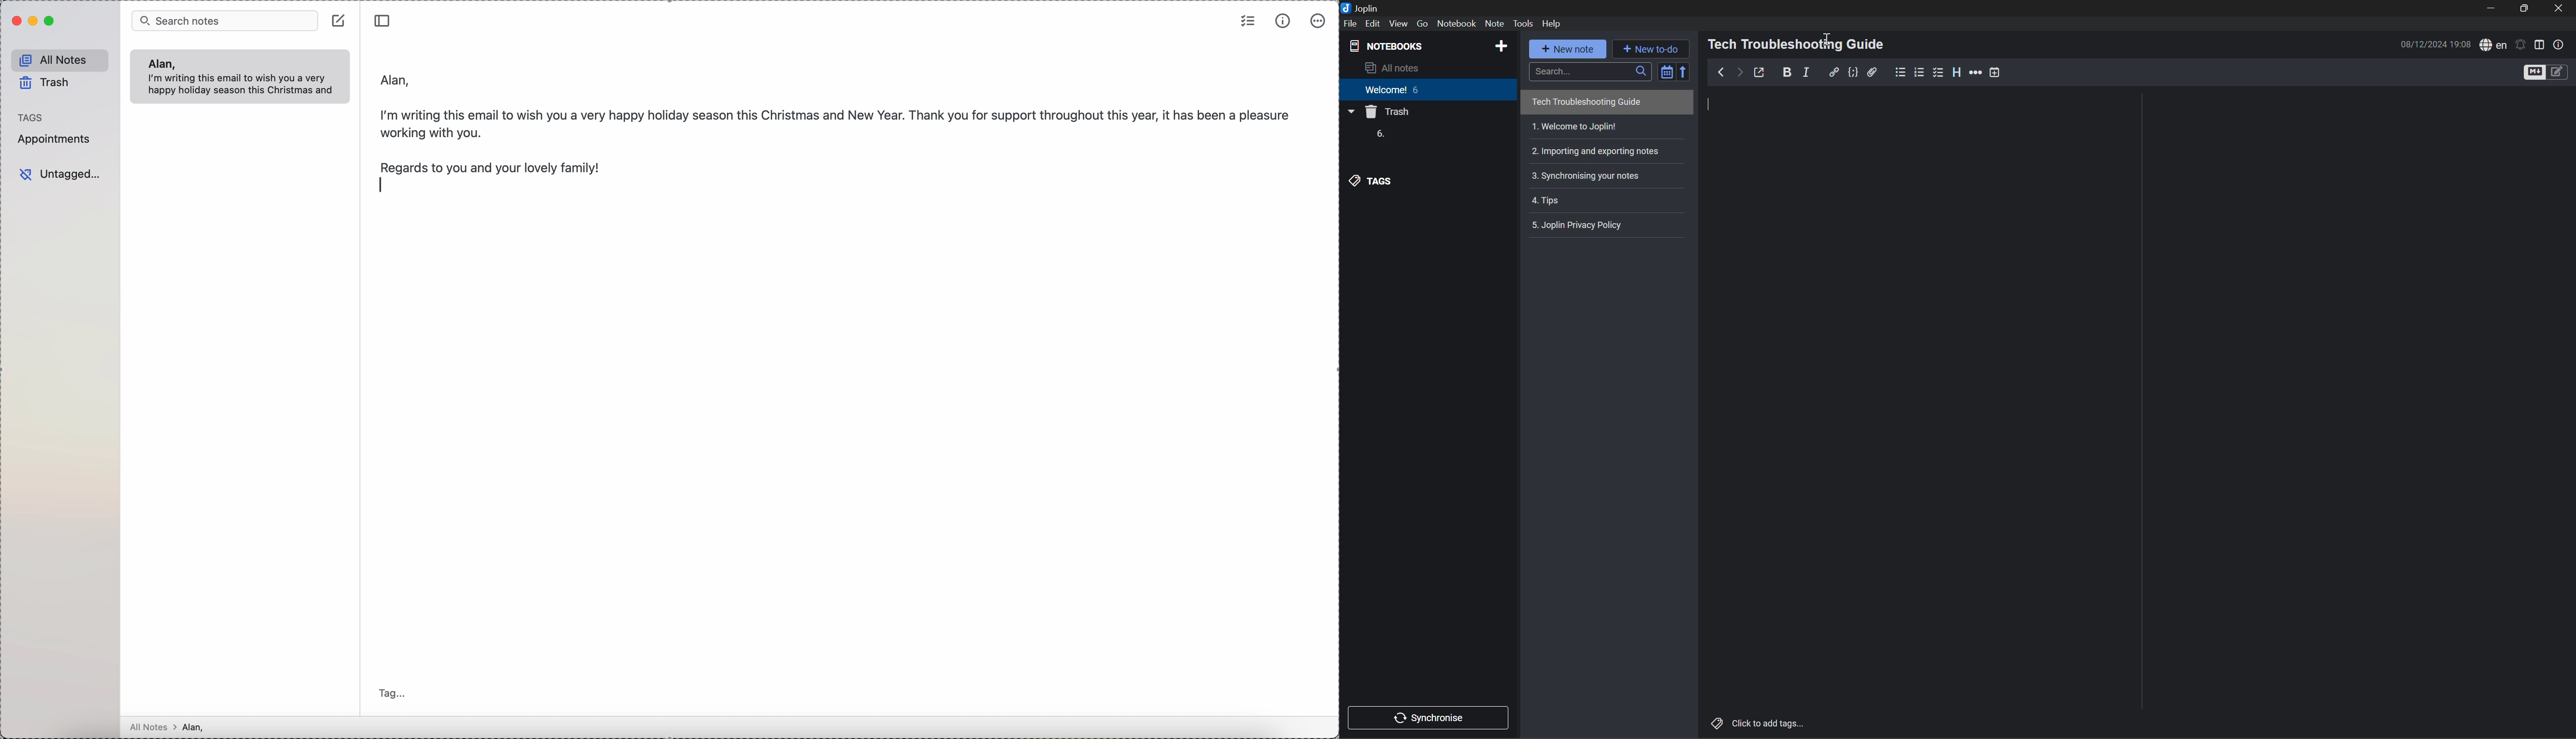 Image resolution: width=2576 pixels, height=756 pixels. What do you see at coordinates (2519, 44) in the screenshot?
I see `Set alarm` at bounding box center [2519, 44].